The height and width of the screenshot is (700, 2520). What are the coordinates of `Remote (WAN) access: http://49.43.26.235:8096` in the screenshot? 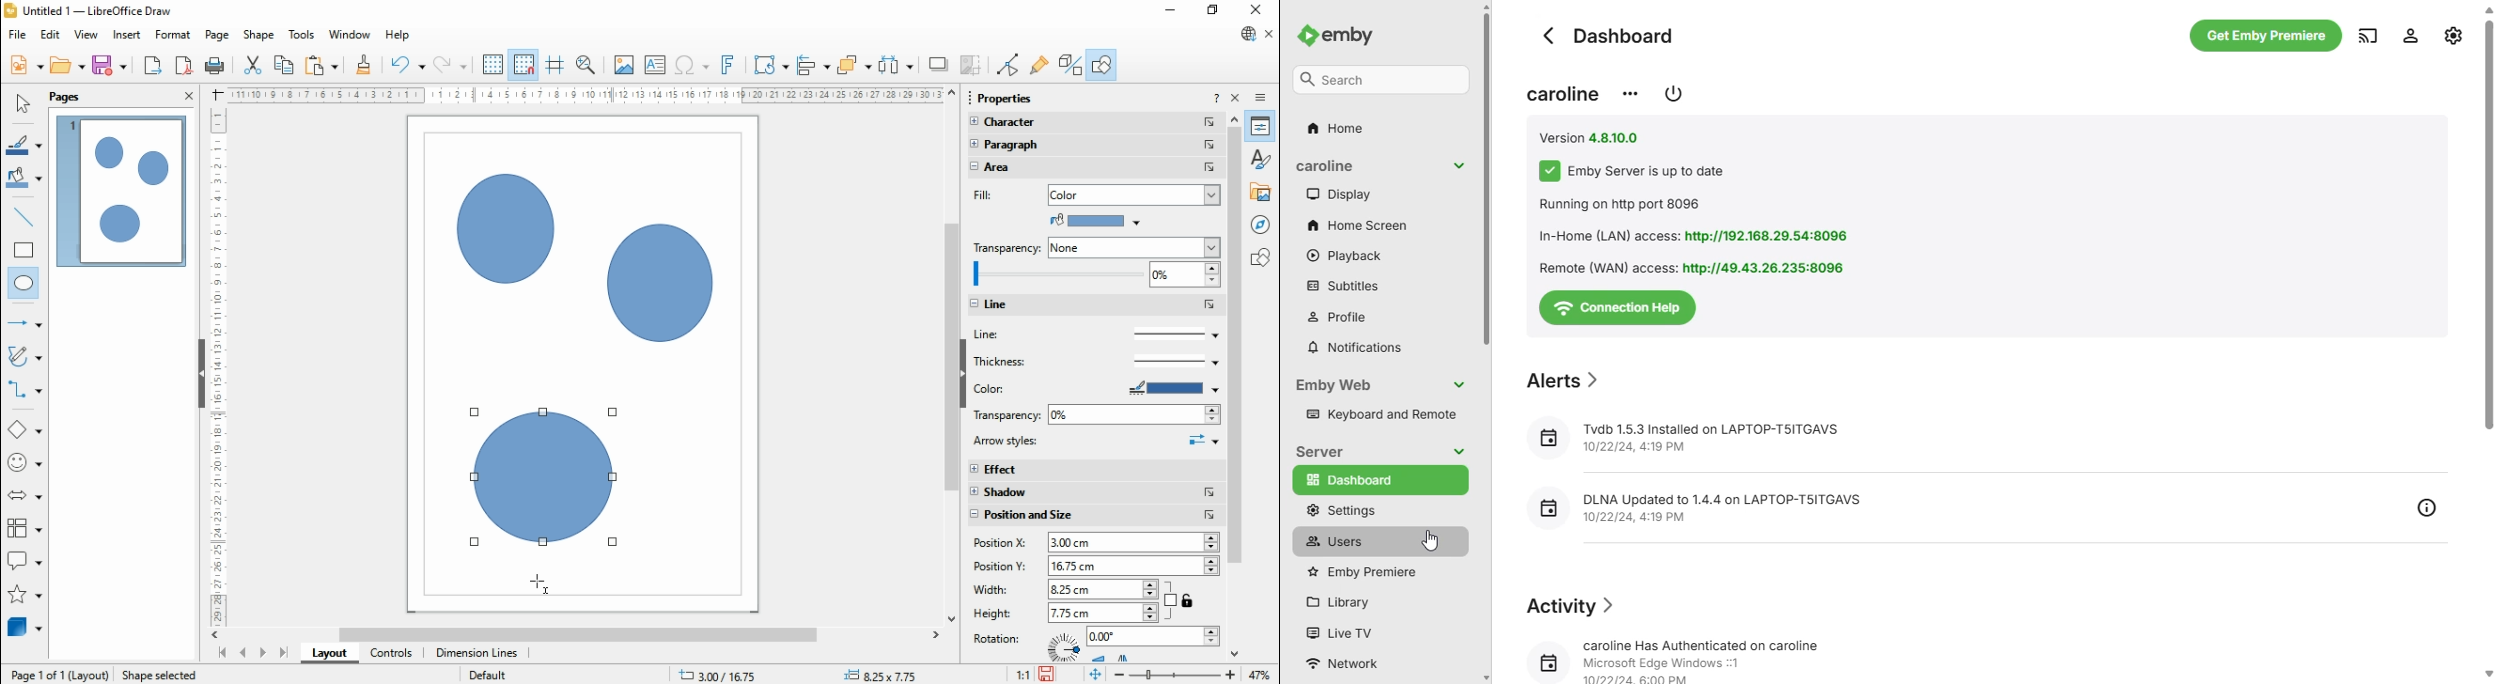 It's located at (1692, 269).